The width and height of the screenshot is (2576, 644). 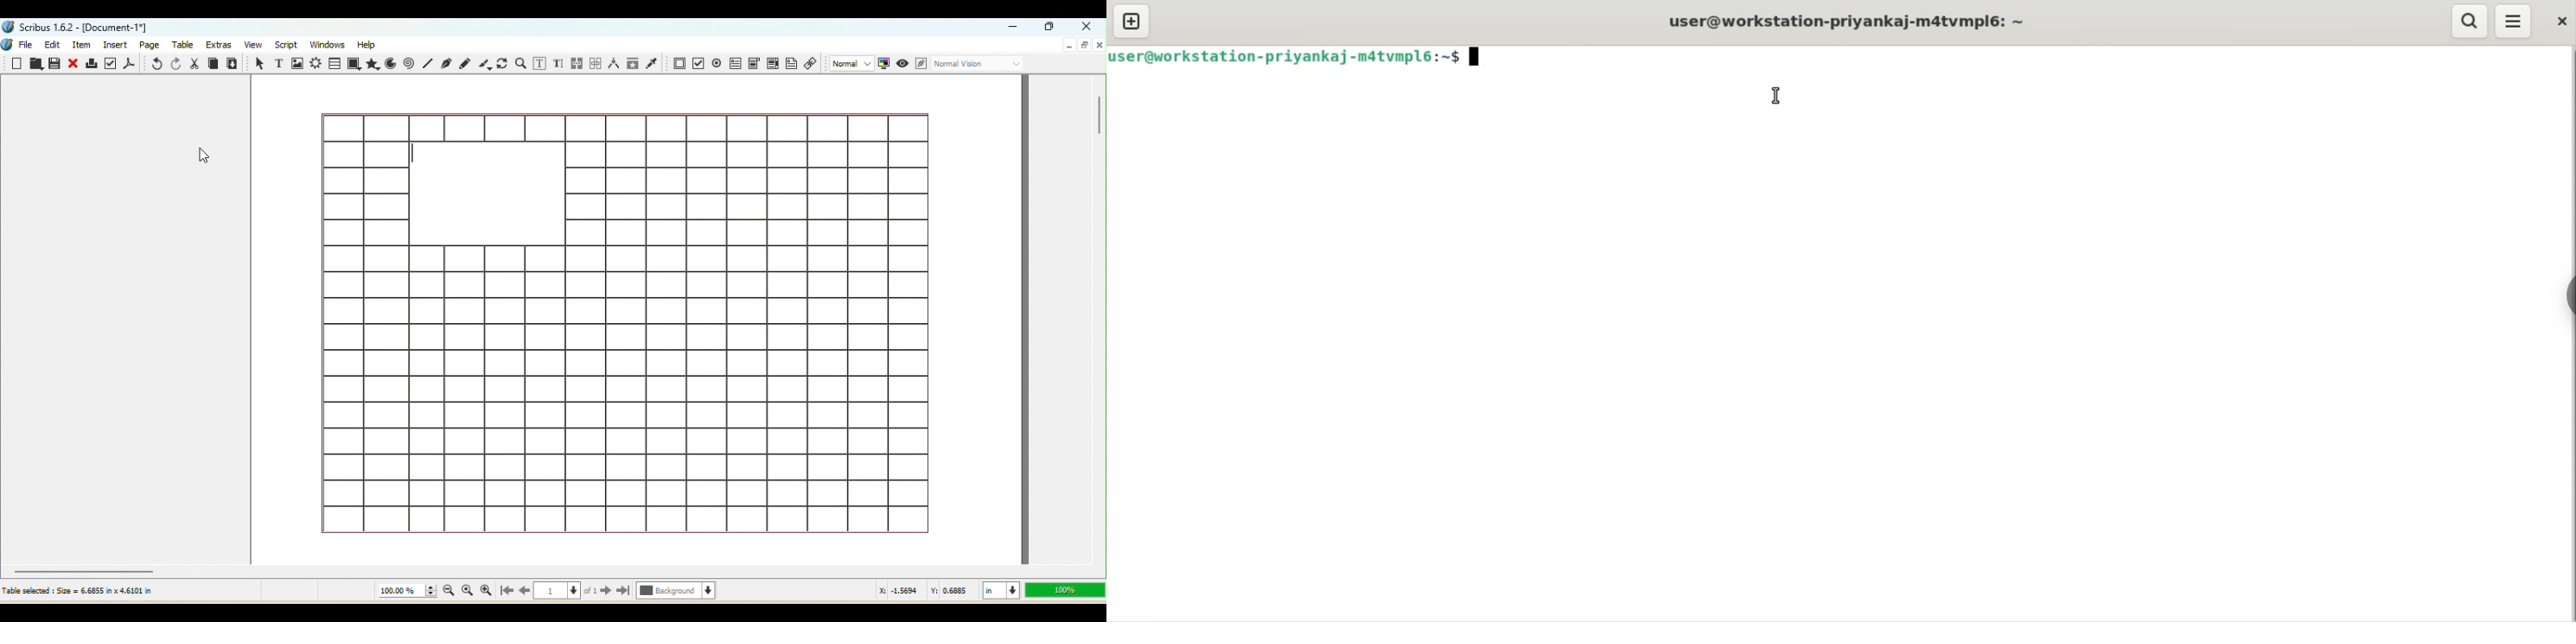 I want to click on Select the image preview quality, so click(x=850, y=63).